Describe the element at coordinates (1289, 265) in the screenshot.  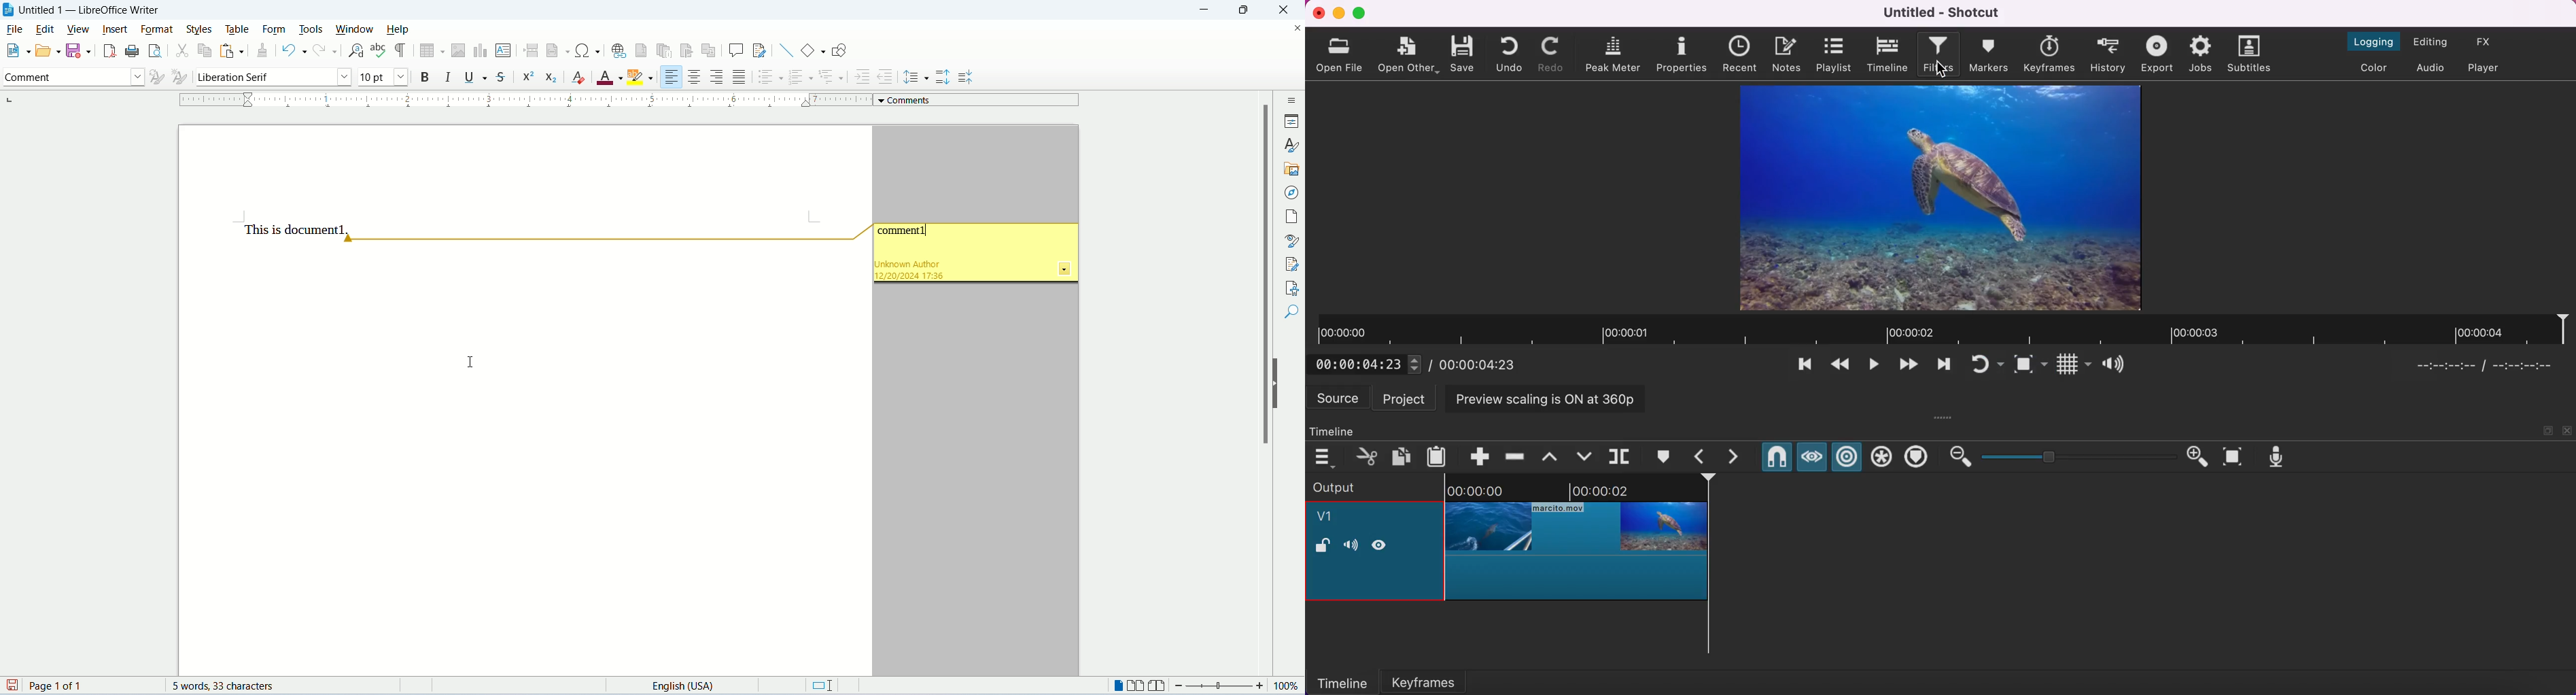
I see `manage changes` at that location.